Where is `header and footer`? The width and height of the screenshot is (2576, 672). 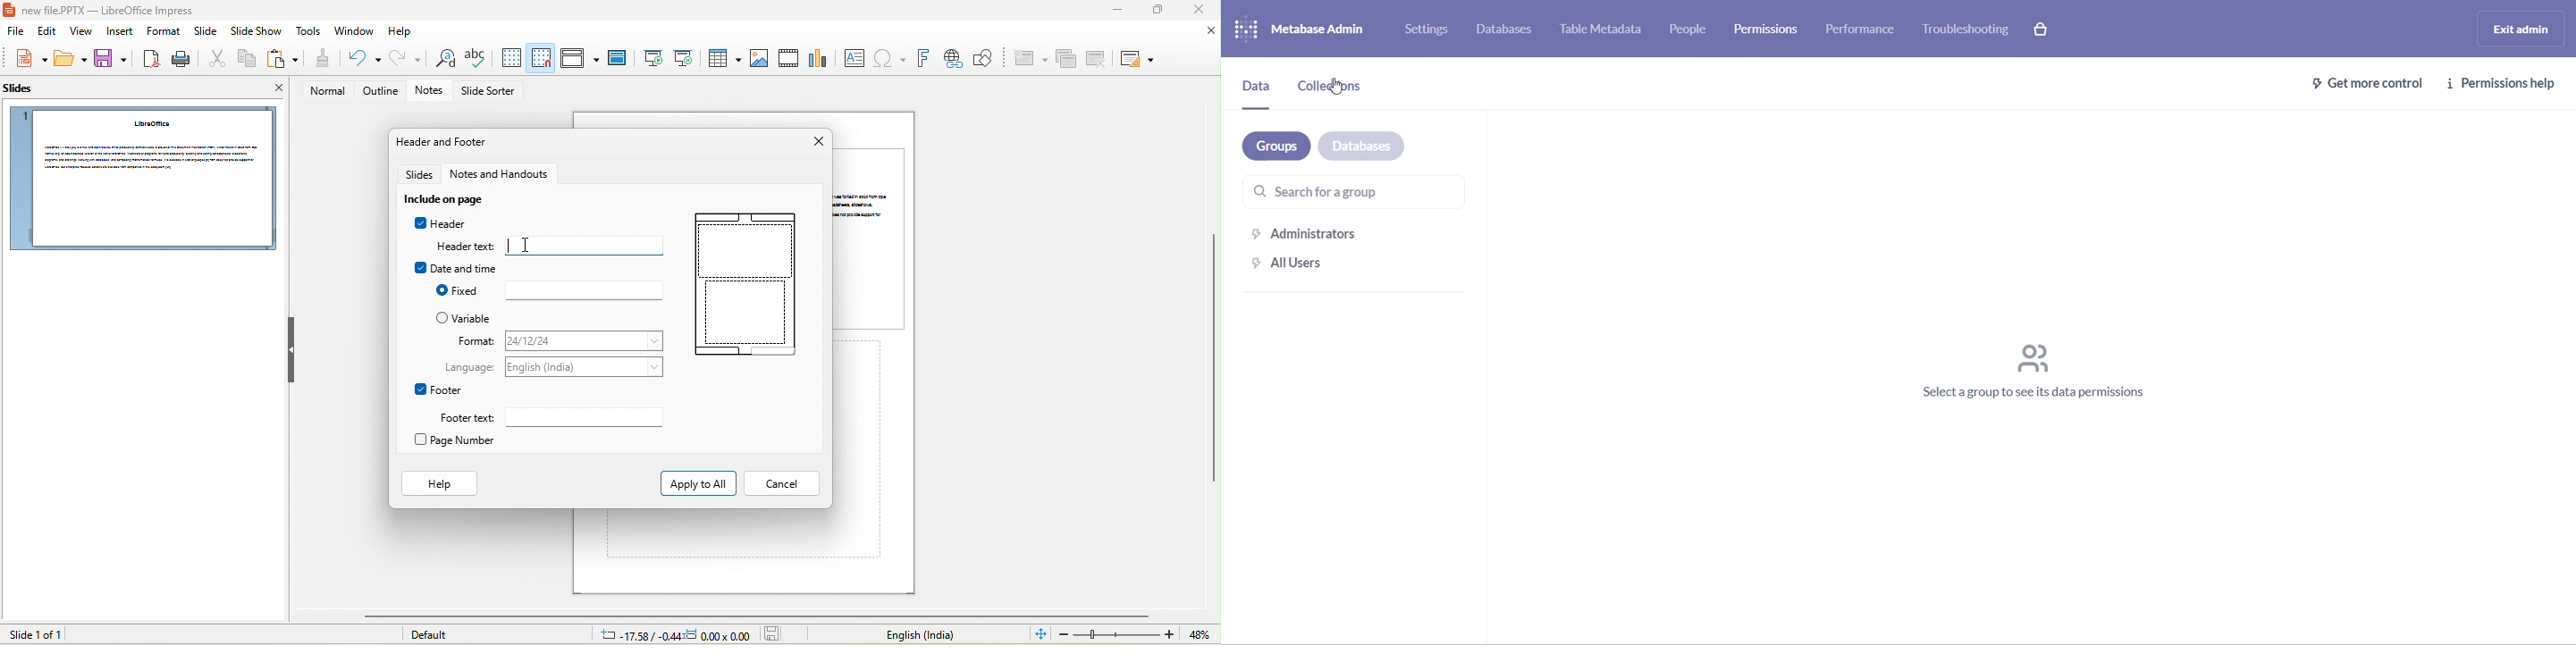 header and footer is located at coordinates (444, 142).